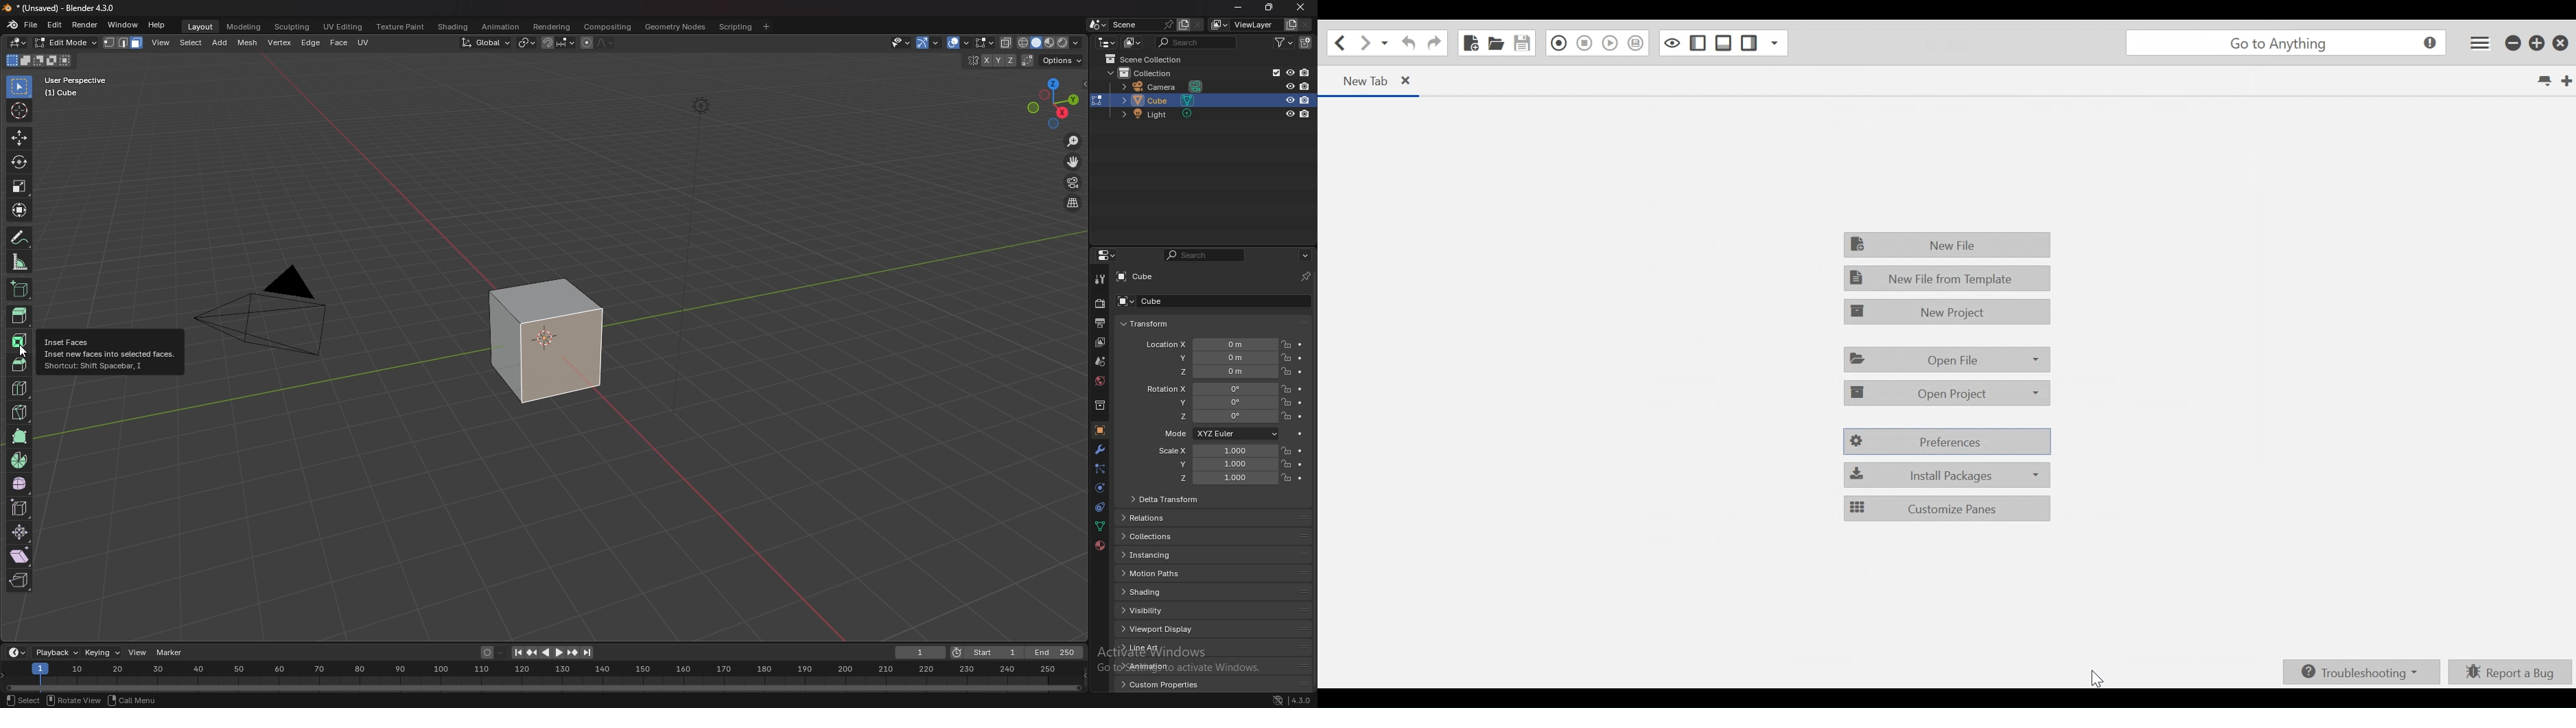  Describe the element at coordinates (1063, 61) in the screenshot. I see `options` at that location.